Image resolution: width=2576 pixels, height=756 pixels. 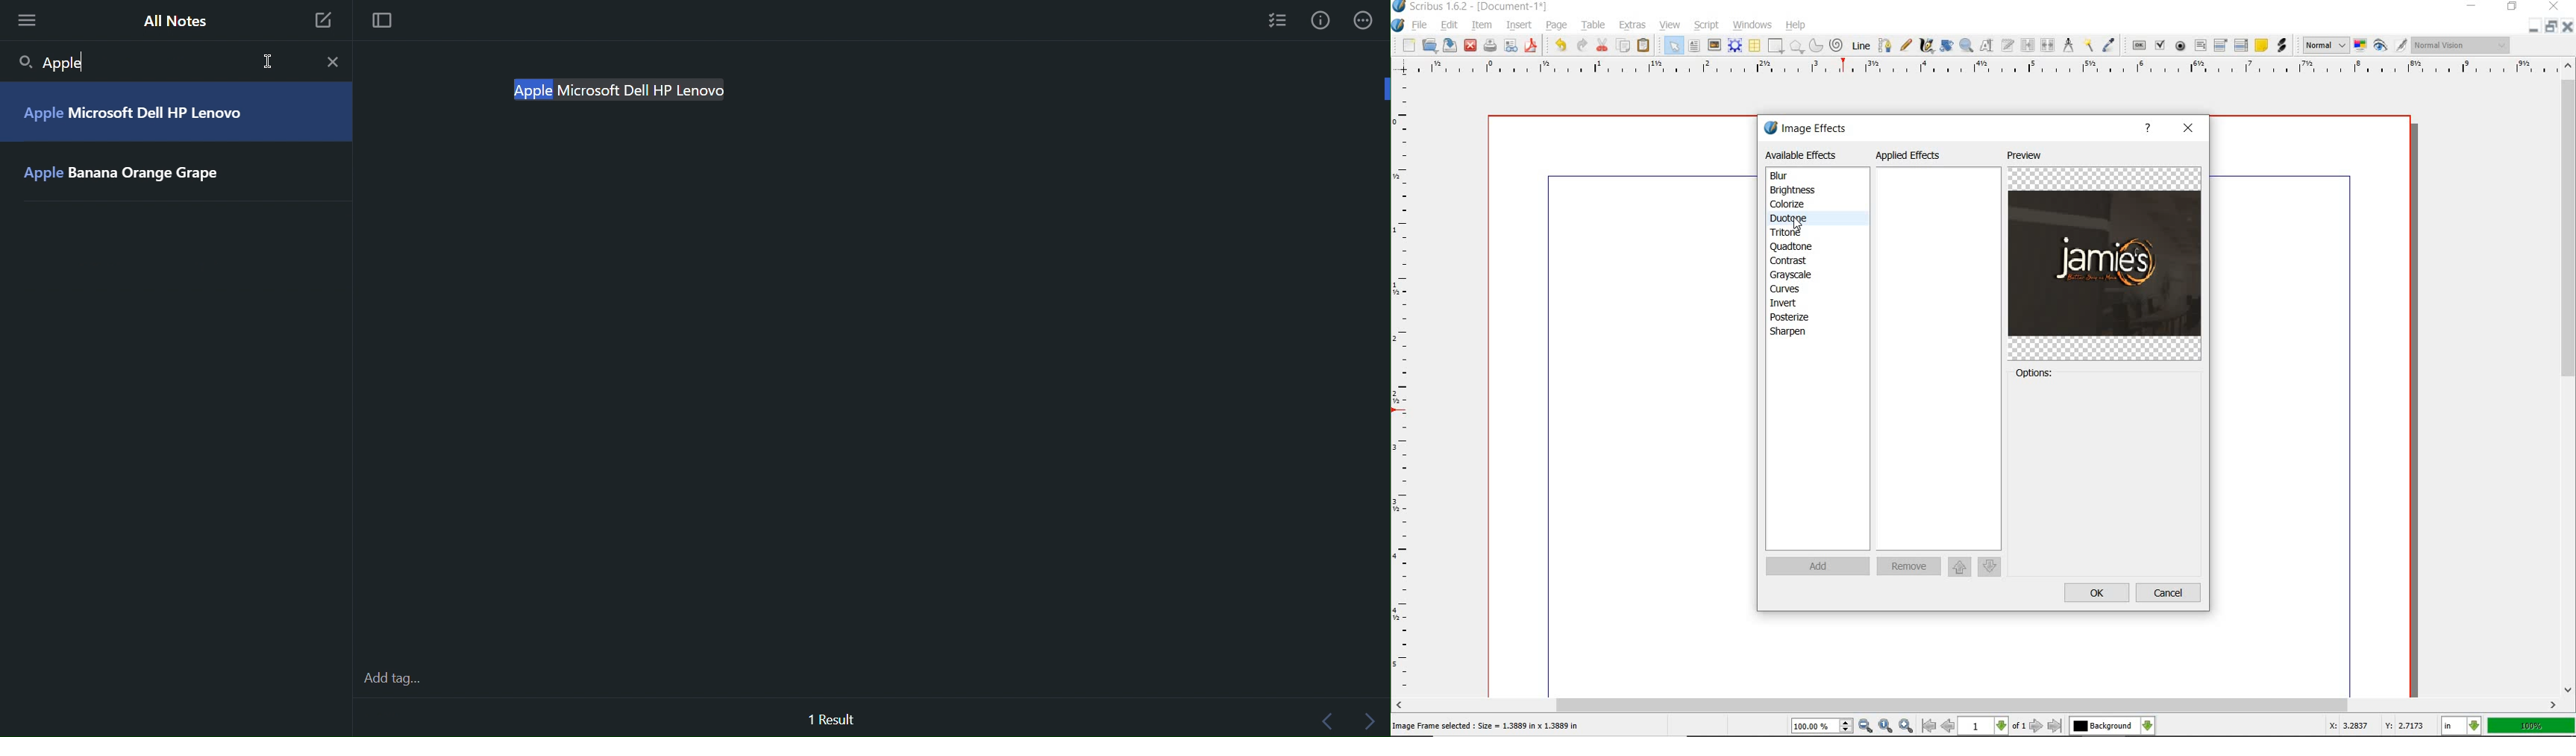 What do you see at coordinates (1448, 26) in the screenshot?
I see `edit` at bounding box center [1448, 26].